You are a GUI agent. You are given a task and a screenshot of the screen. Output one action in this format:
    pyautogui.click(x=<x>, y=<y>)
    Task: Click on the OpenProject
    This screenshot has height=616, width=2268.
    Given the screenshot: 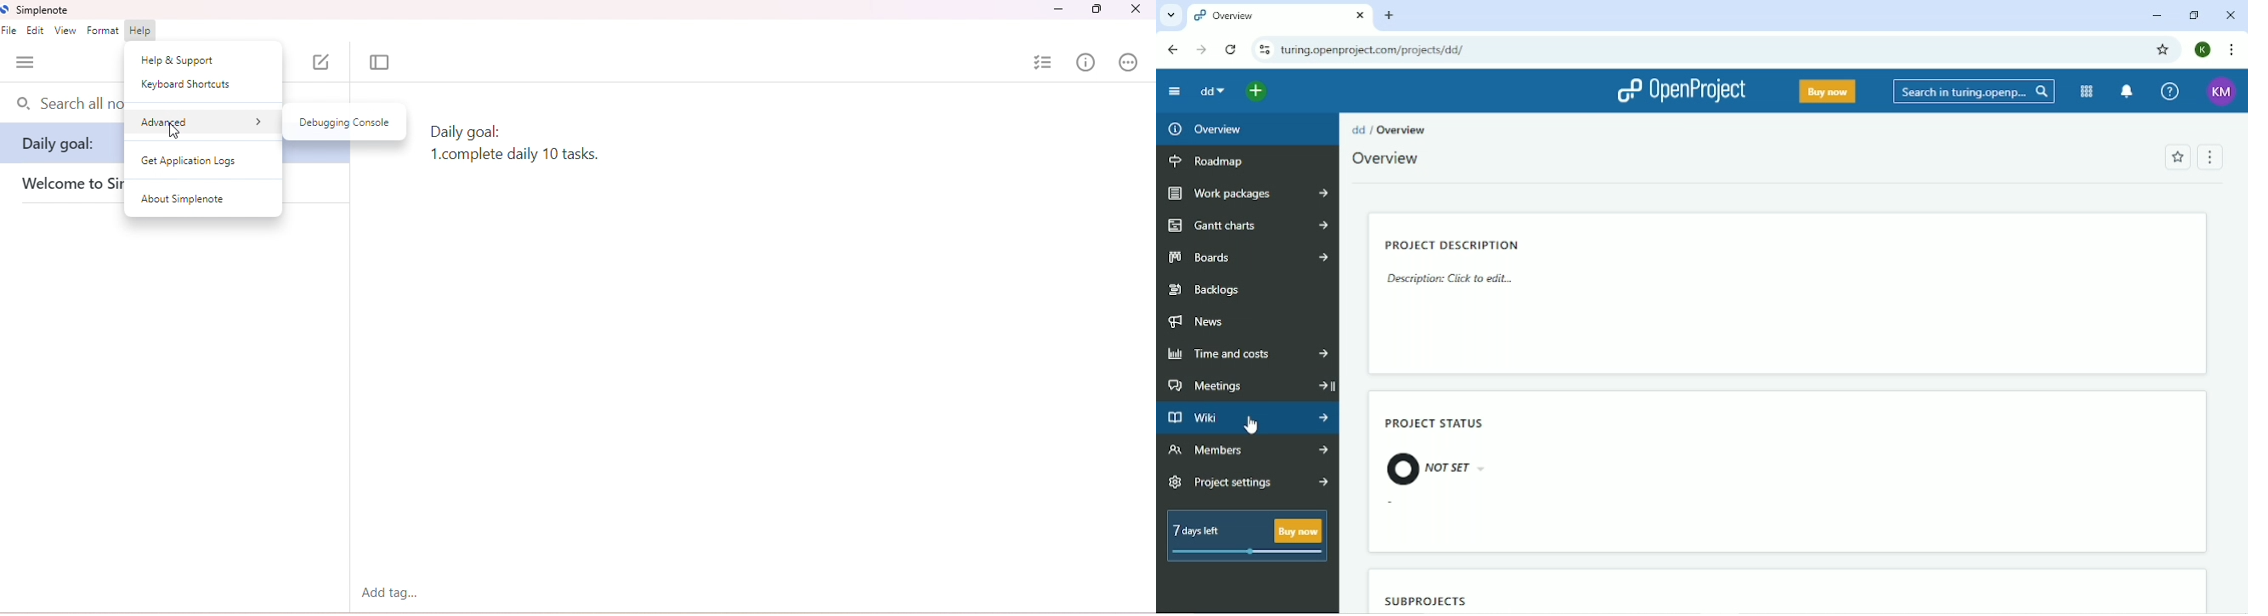 What is the action you would take?
    pyautogui.click(x=1681, y=90)
    